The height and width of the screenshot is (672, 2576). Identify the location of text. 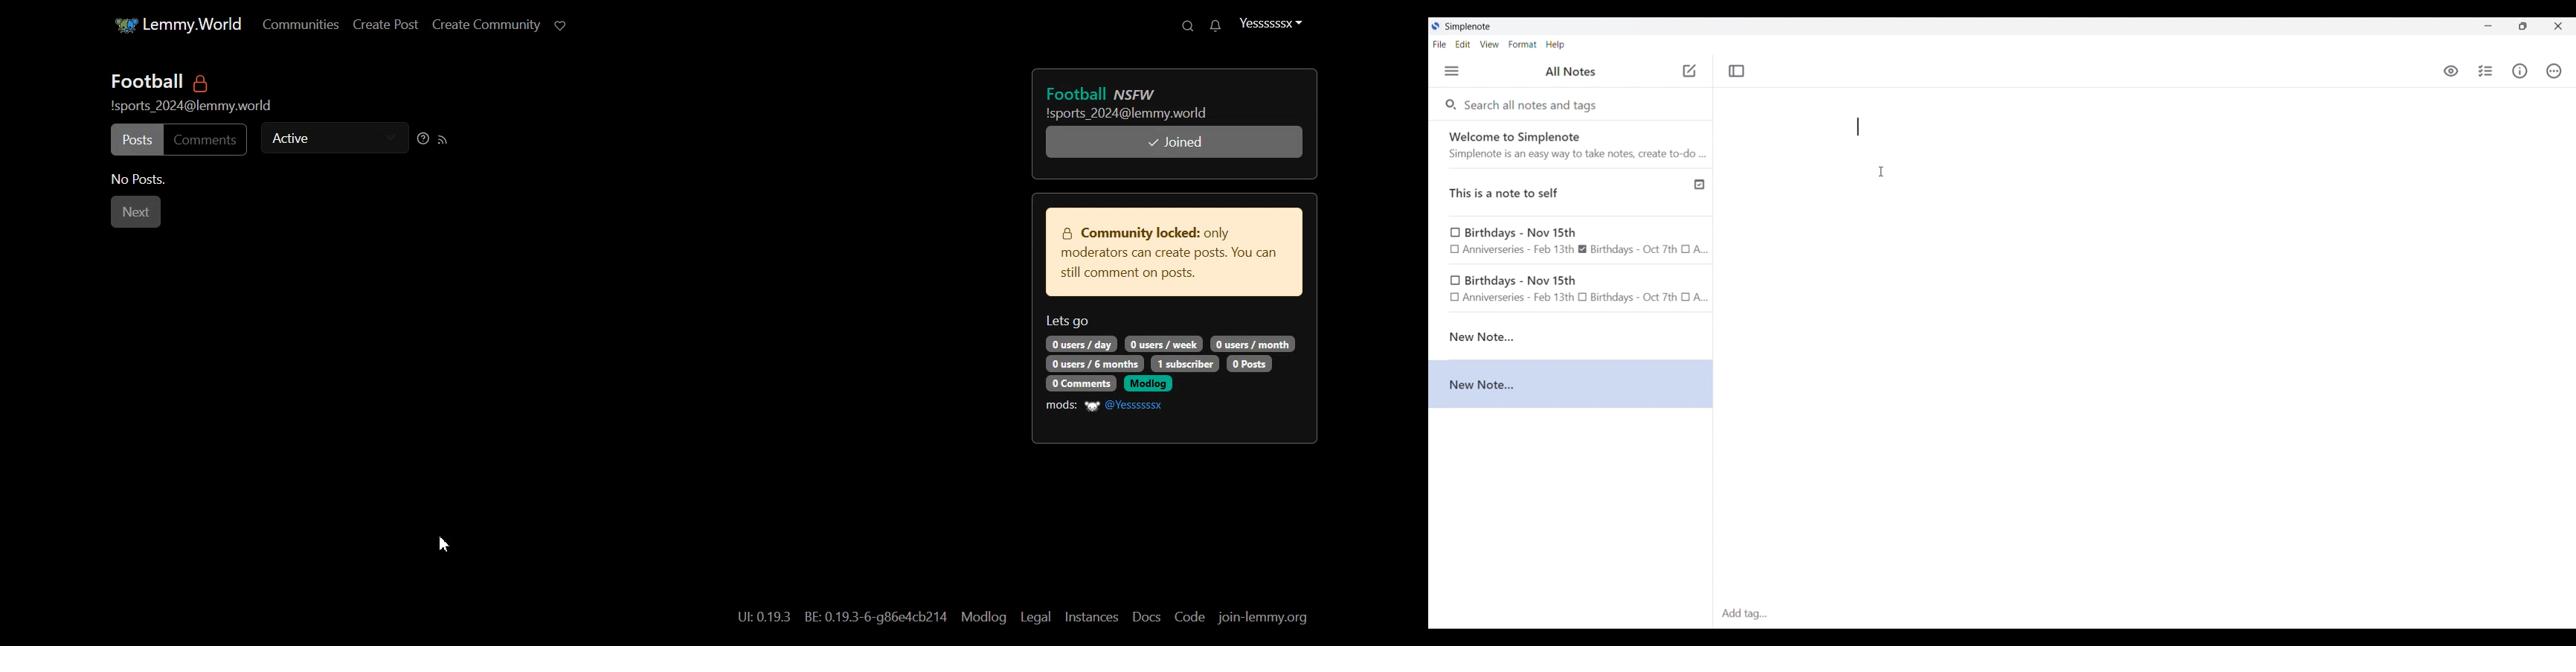
(192, 104).